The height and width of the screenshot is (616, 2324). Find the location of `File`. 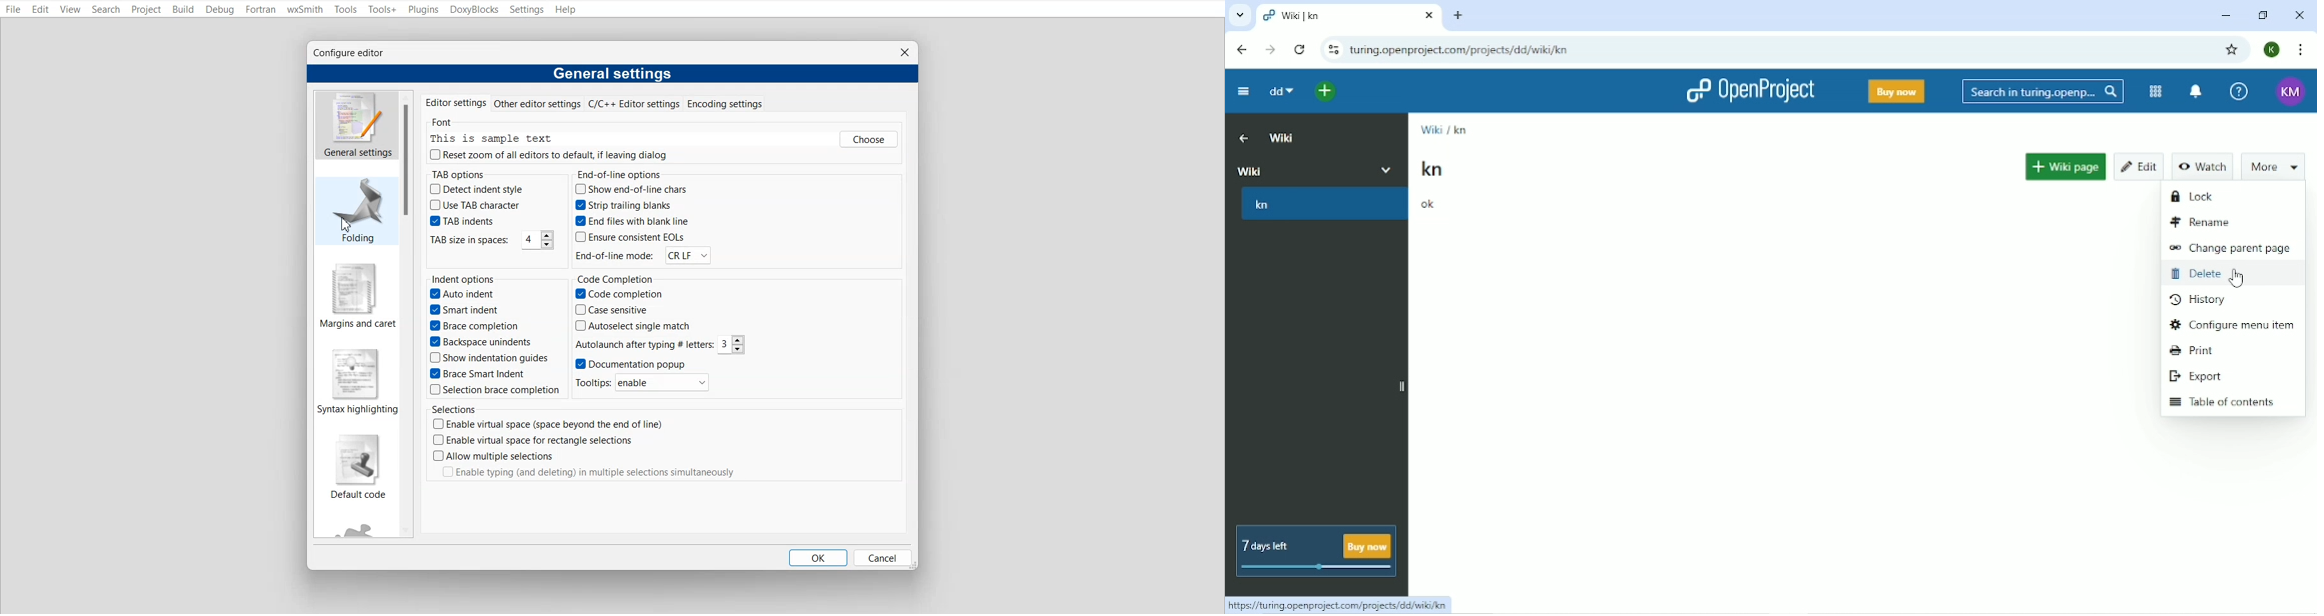

File is located at coordinates (13, 9).